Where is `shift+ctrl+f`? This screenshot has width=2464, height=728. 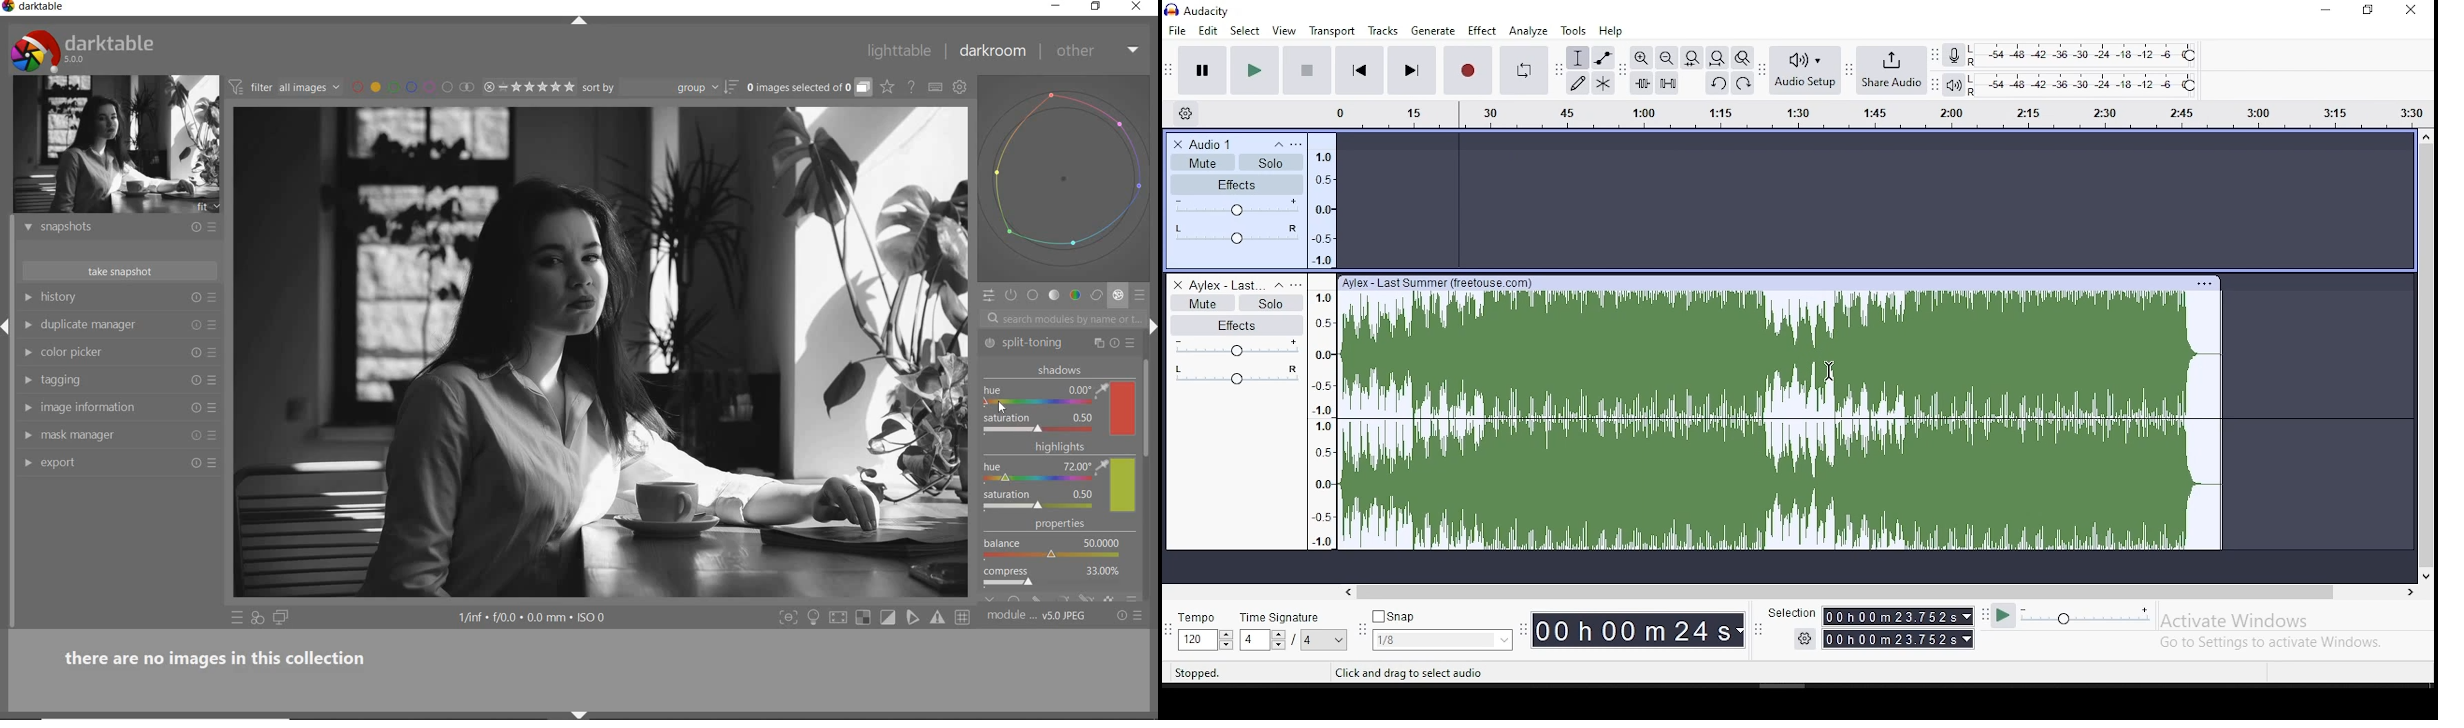 shift+ctrl+f is located at coordinates (789, 618).